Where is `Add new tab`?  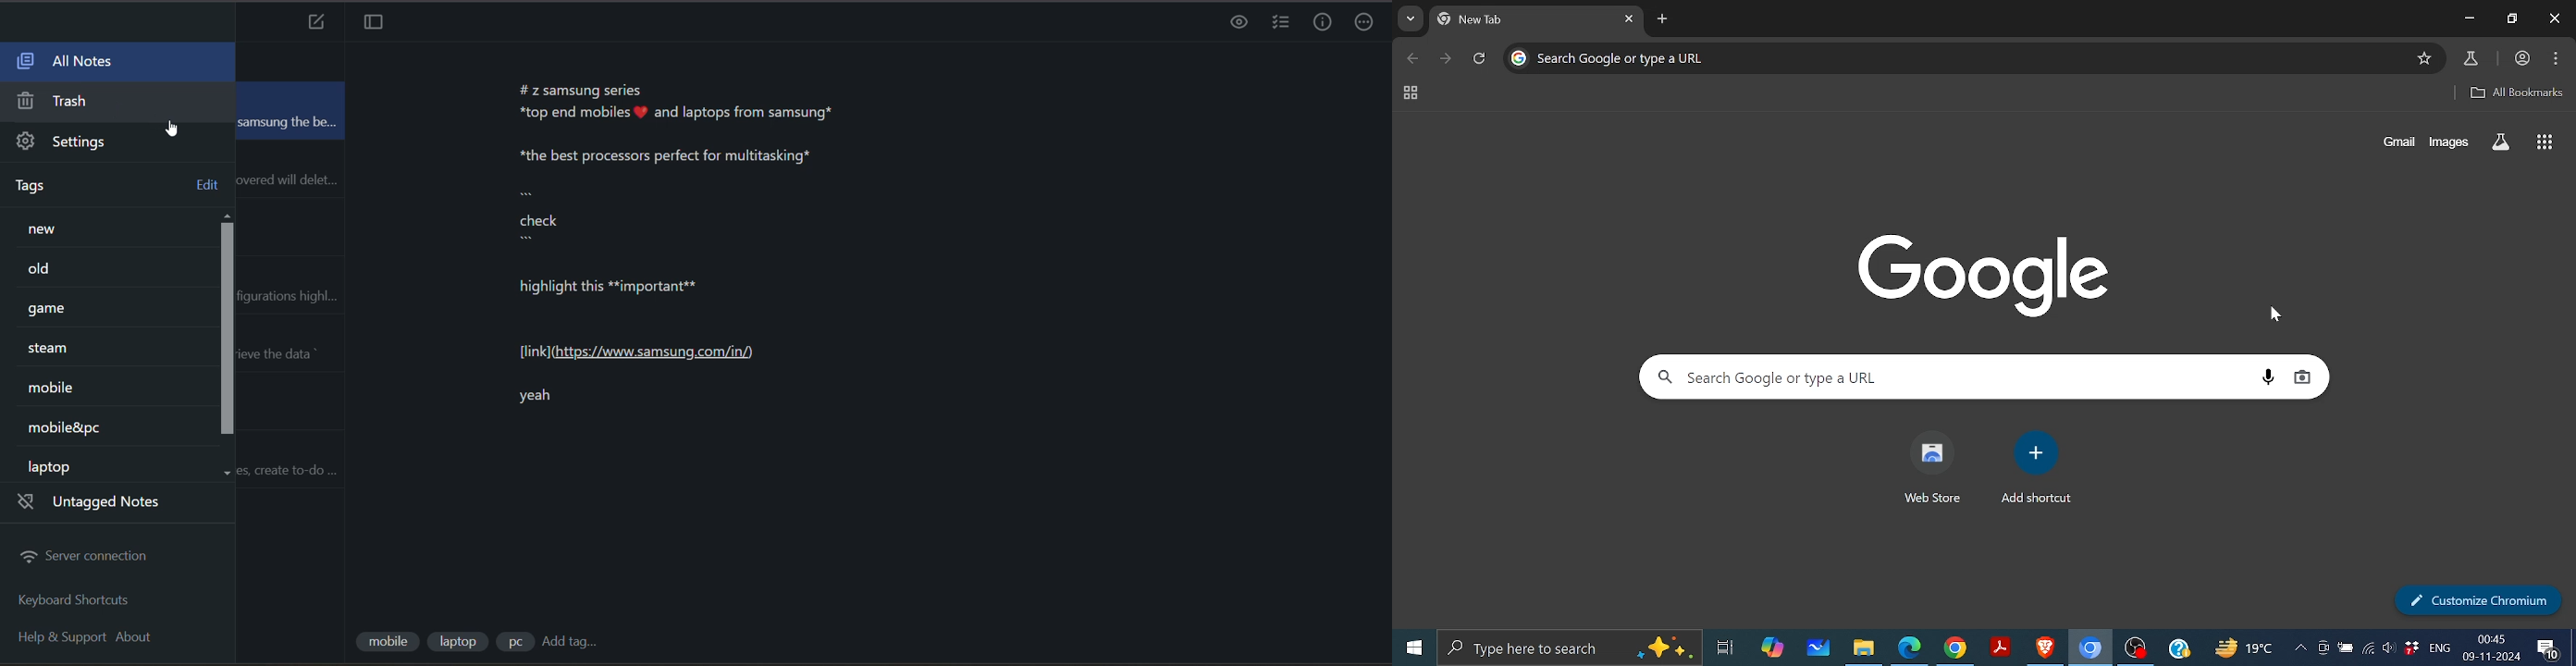
Add new tab is located at coordinates (1664, 18).